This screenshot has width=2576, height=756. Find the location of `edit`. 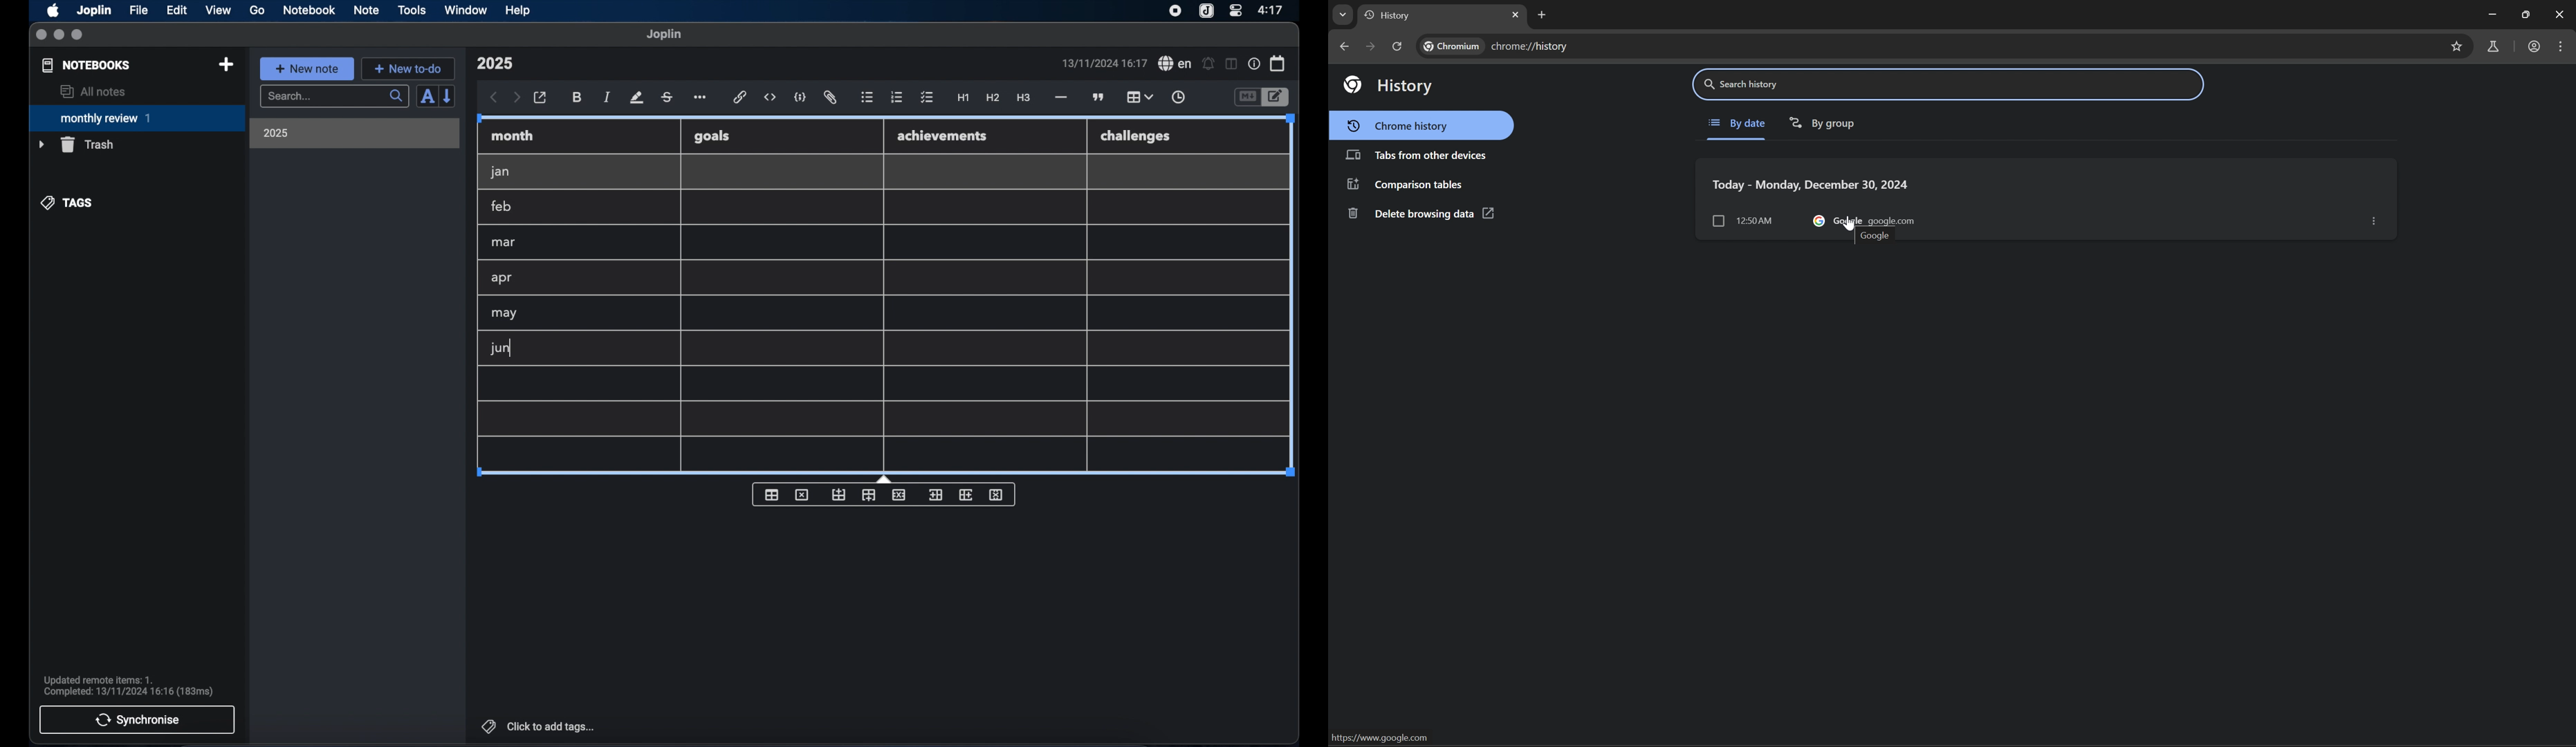

edit is located at coordinates (178, 10).